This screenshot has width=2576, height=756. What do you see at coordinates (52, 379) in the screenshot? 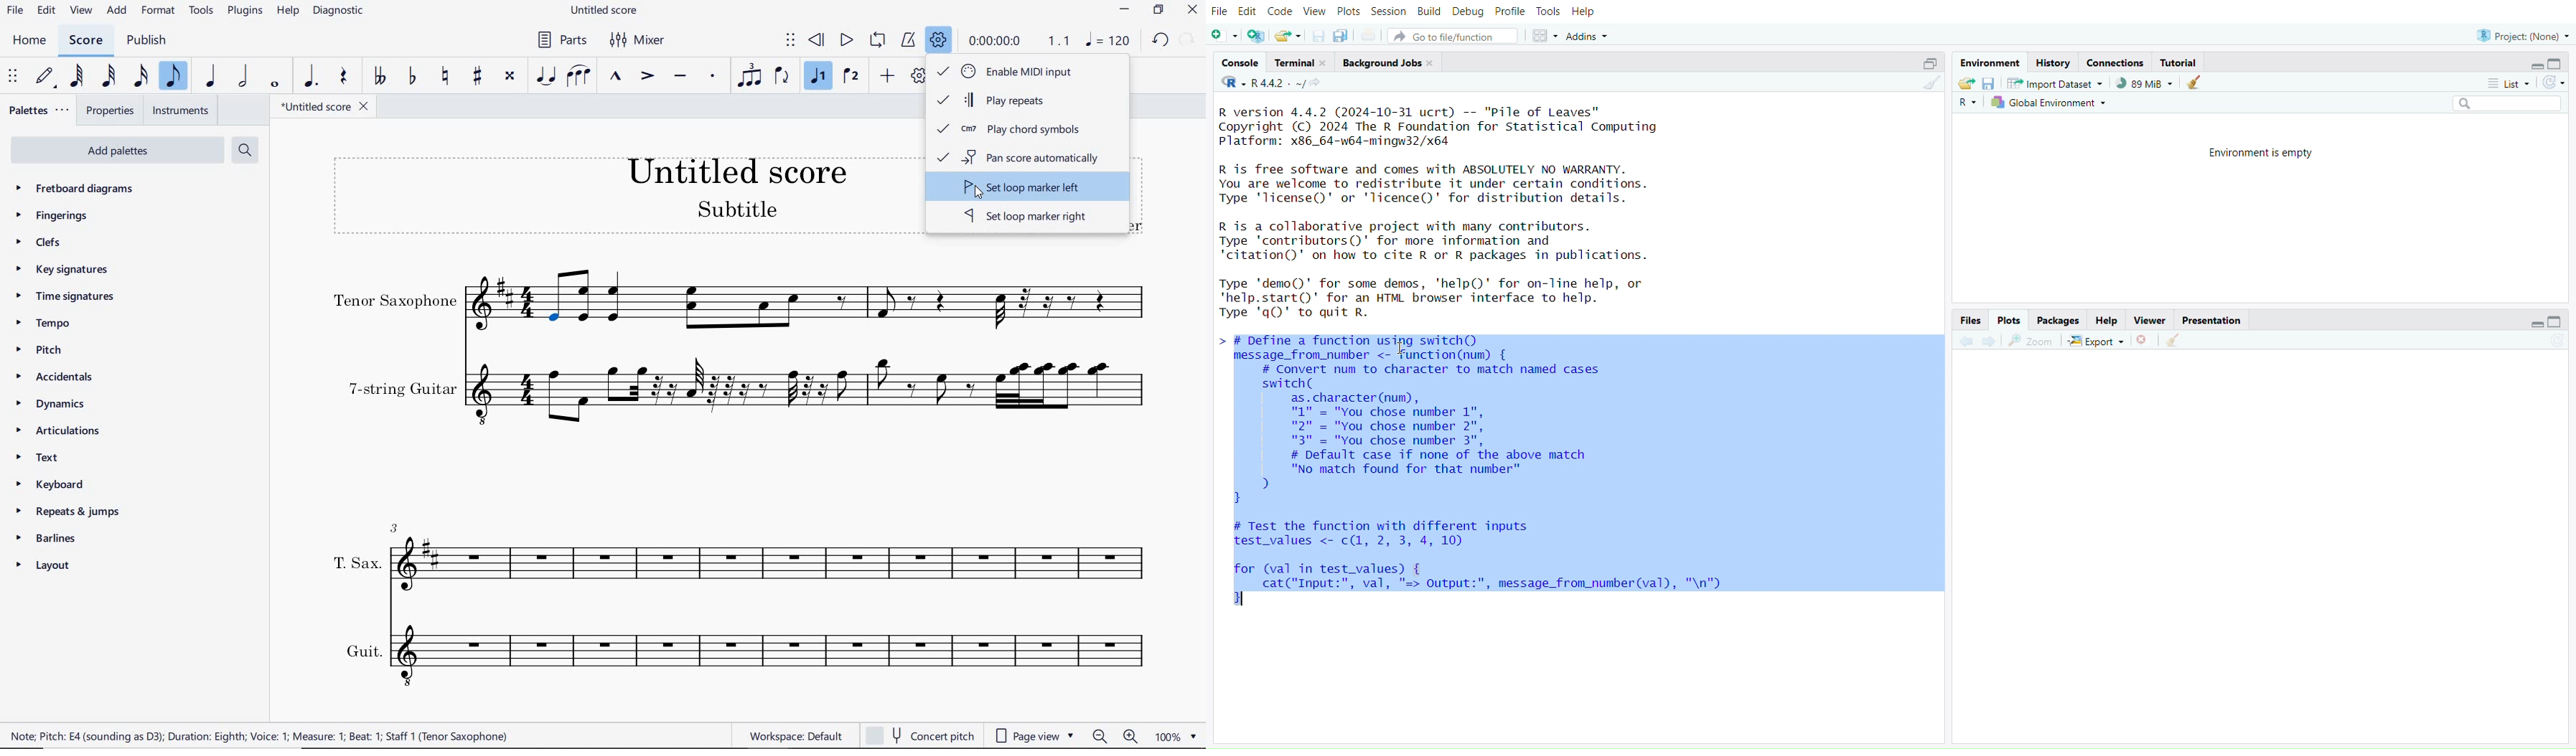
I see `ACCIDENTALS` at bounding box center [52, 379].